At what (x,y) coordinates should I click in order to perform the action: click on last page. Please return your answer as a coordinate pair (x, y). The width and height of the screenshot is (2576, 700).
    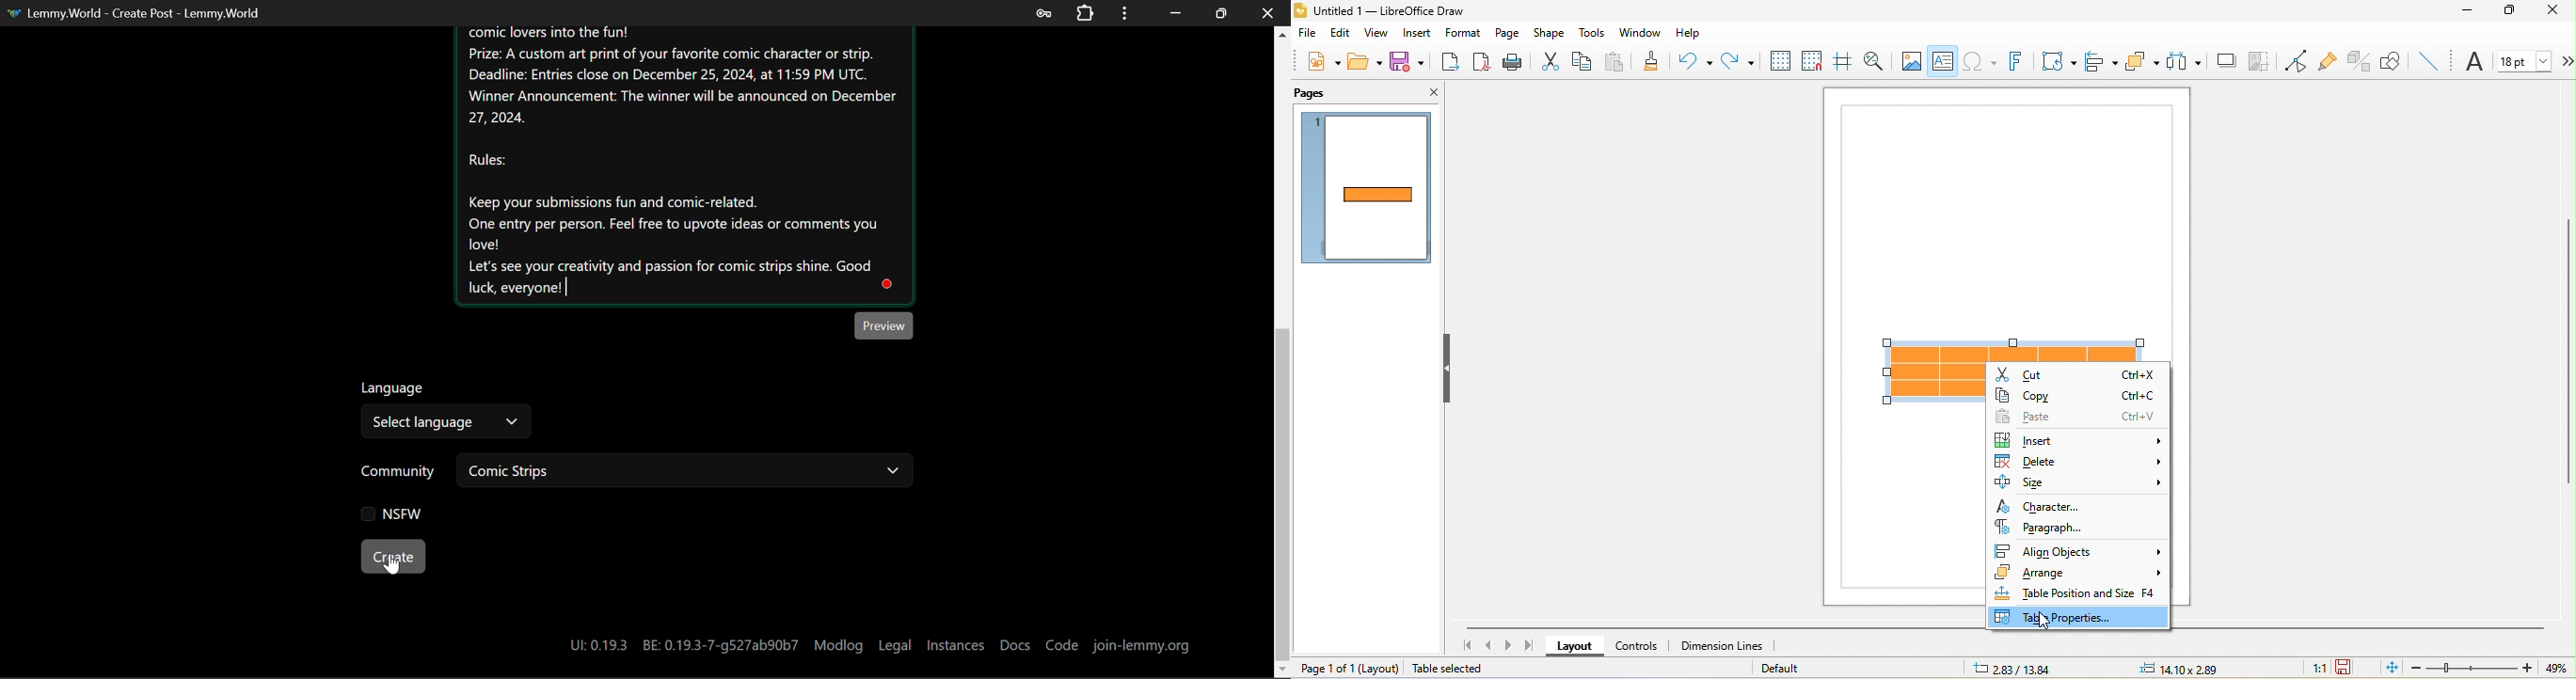
    Looking at the image, I should click on (1534, 647).